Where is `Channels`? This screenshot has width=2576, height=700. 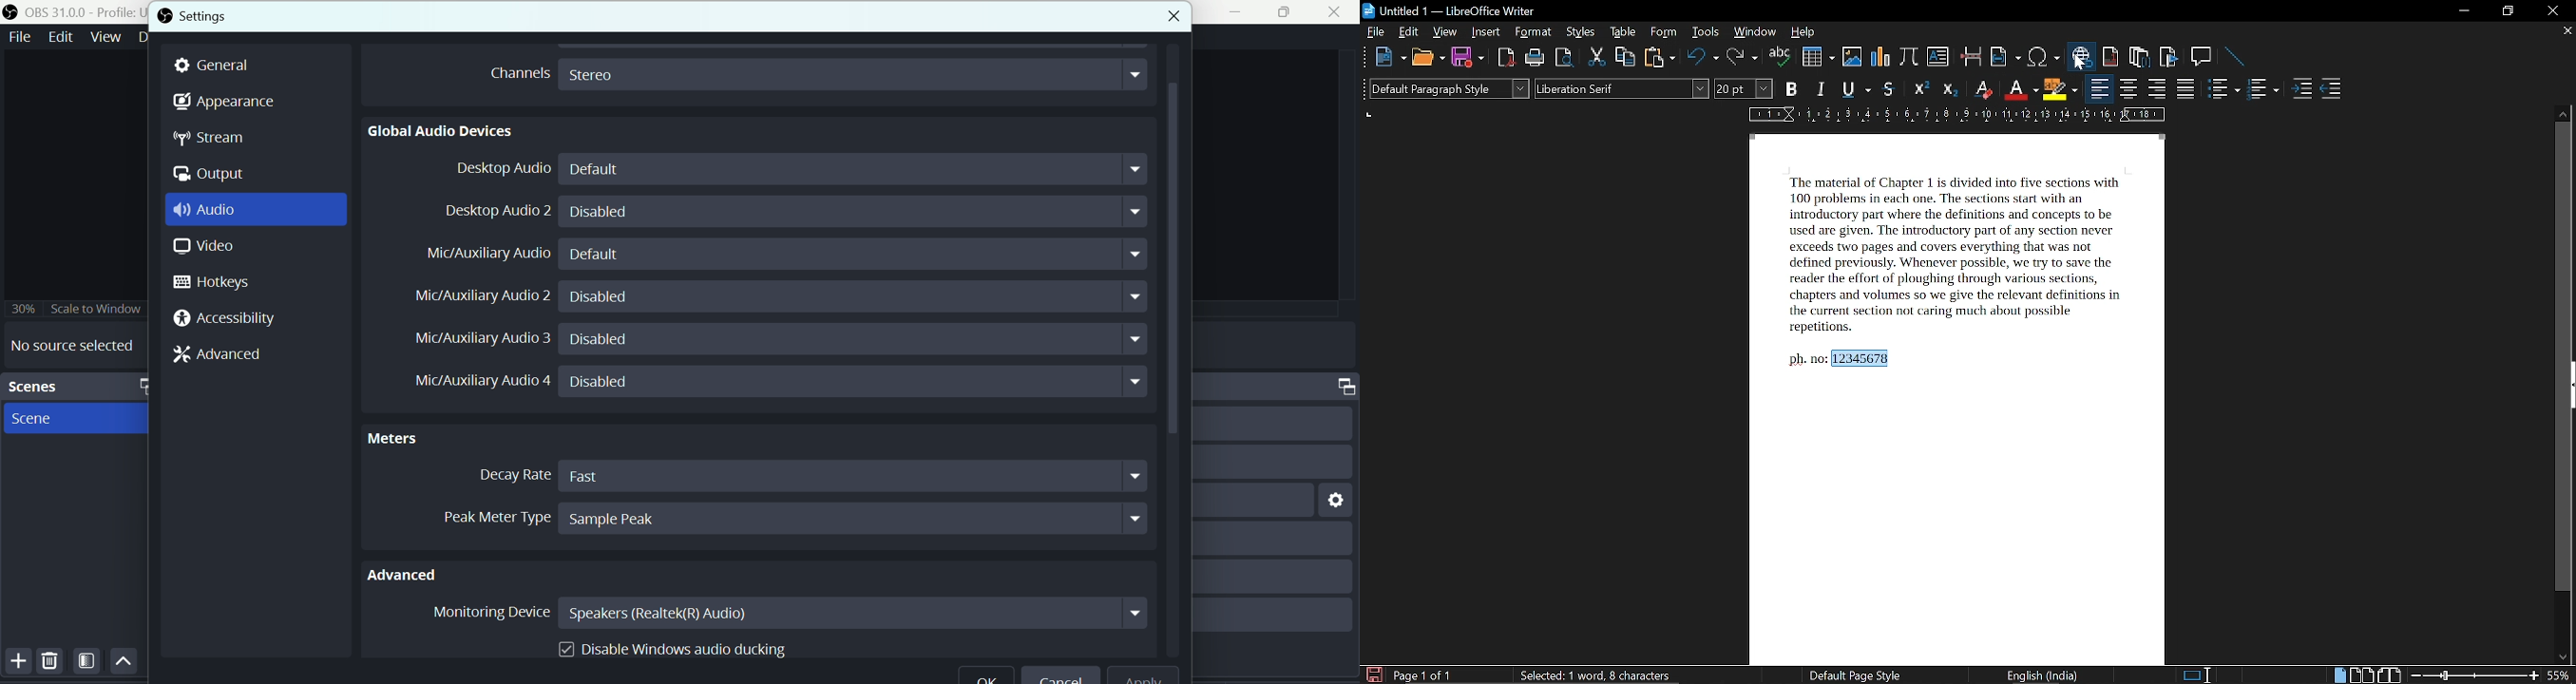
Channels is located at coordinates (516, 72).